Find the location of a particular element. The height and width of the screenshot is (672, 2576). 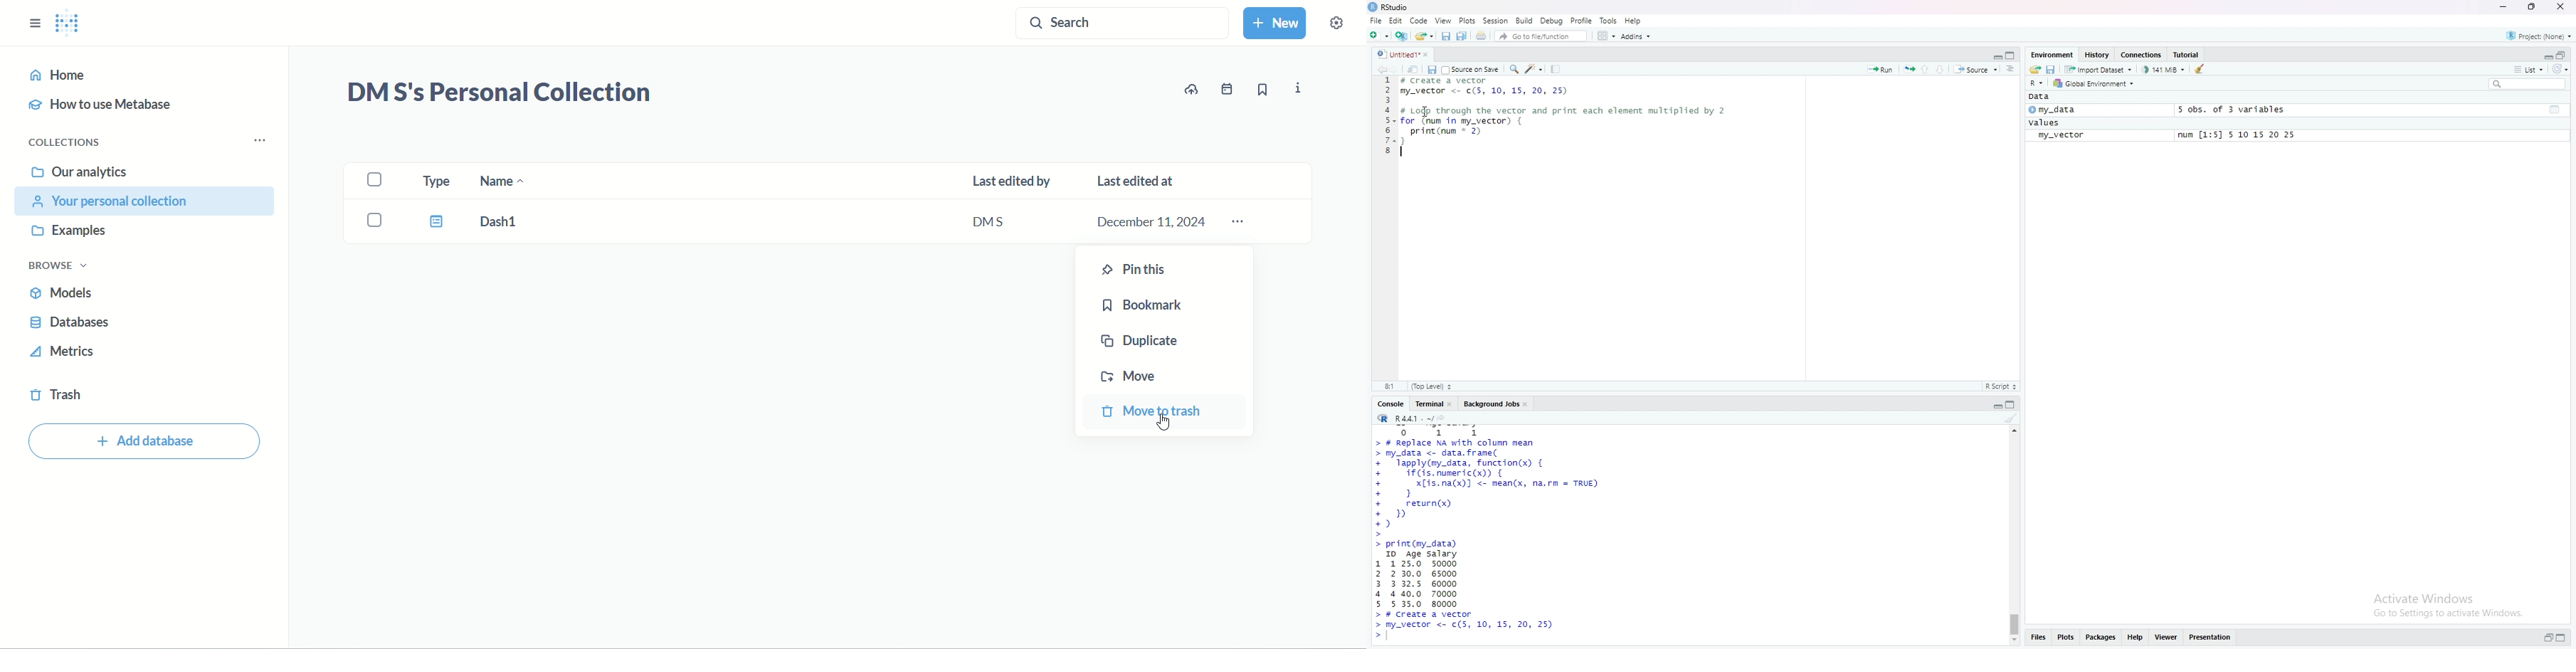

Run is located at coordinates (1881, 69).